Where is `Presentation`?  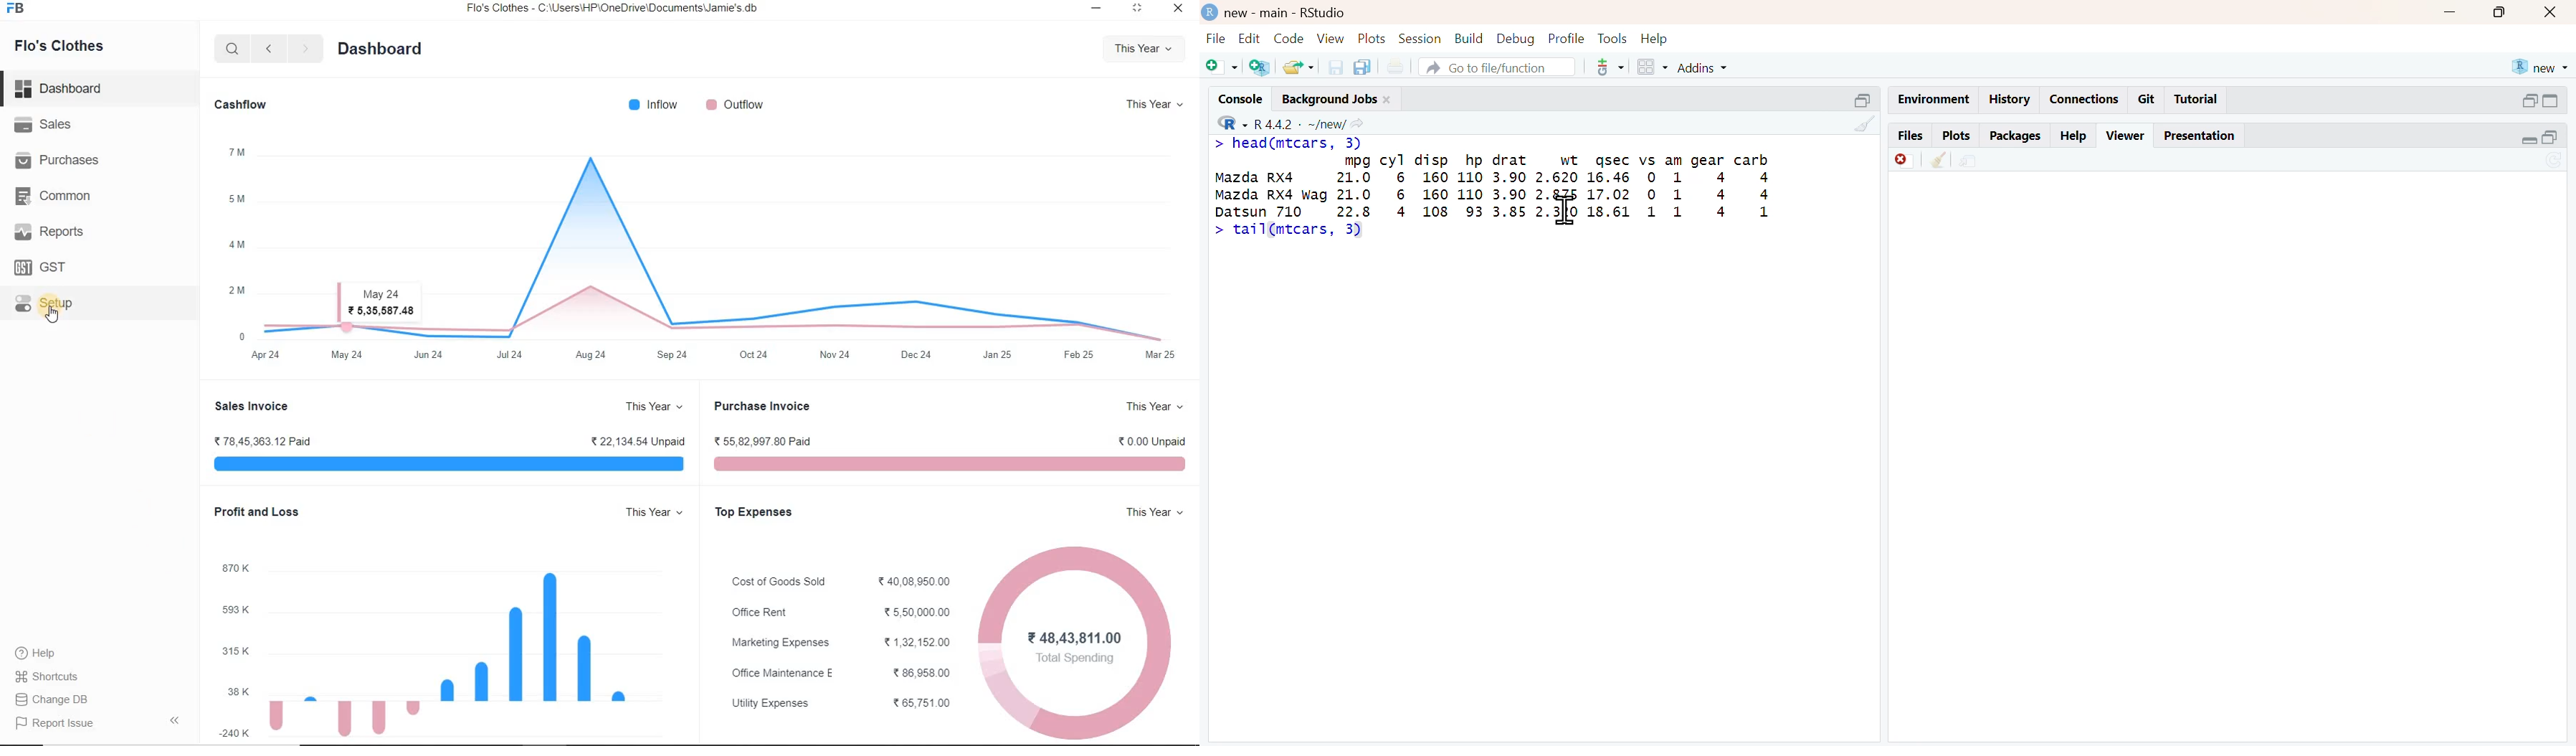
Presentation is located at coordinates (2205, 136).